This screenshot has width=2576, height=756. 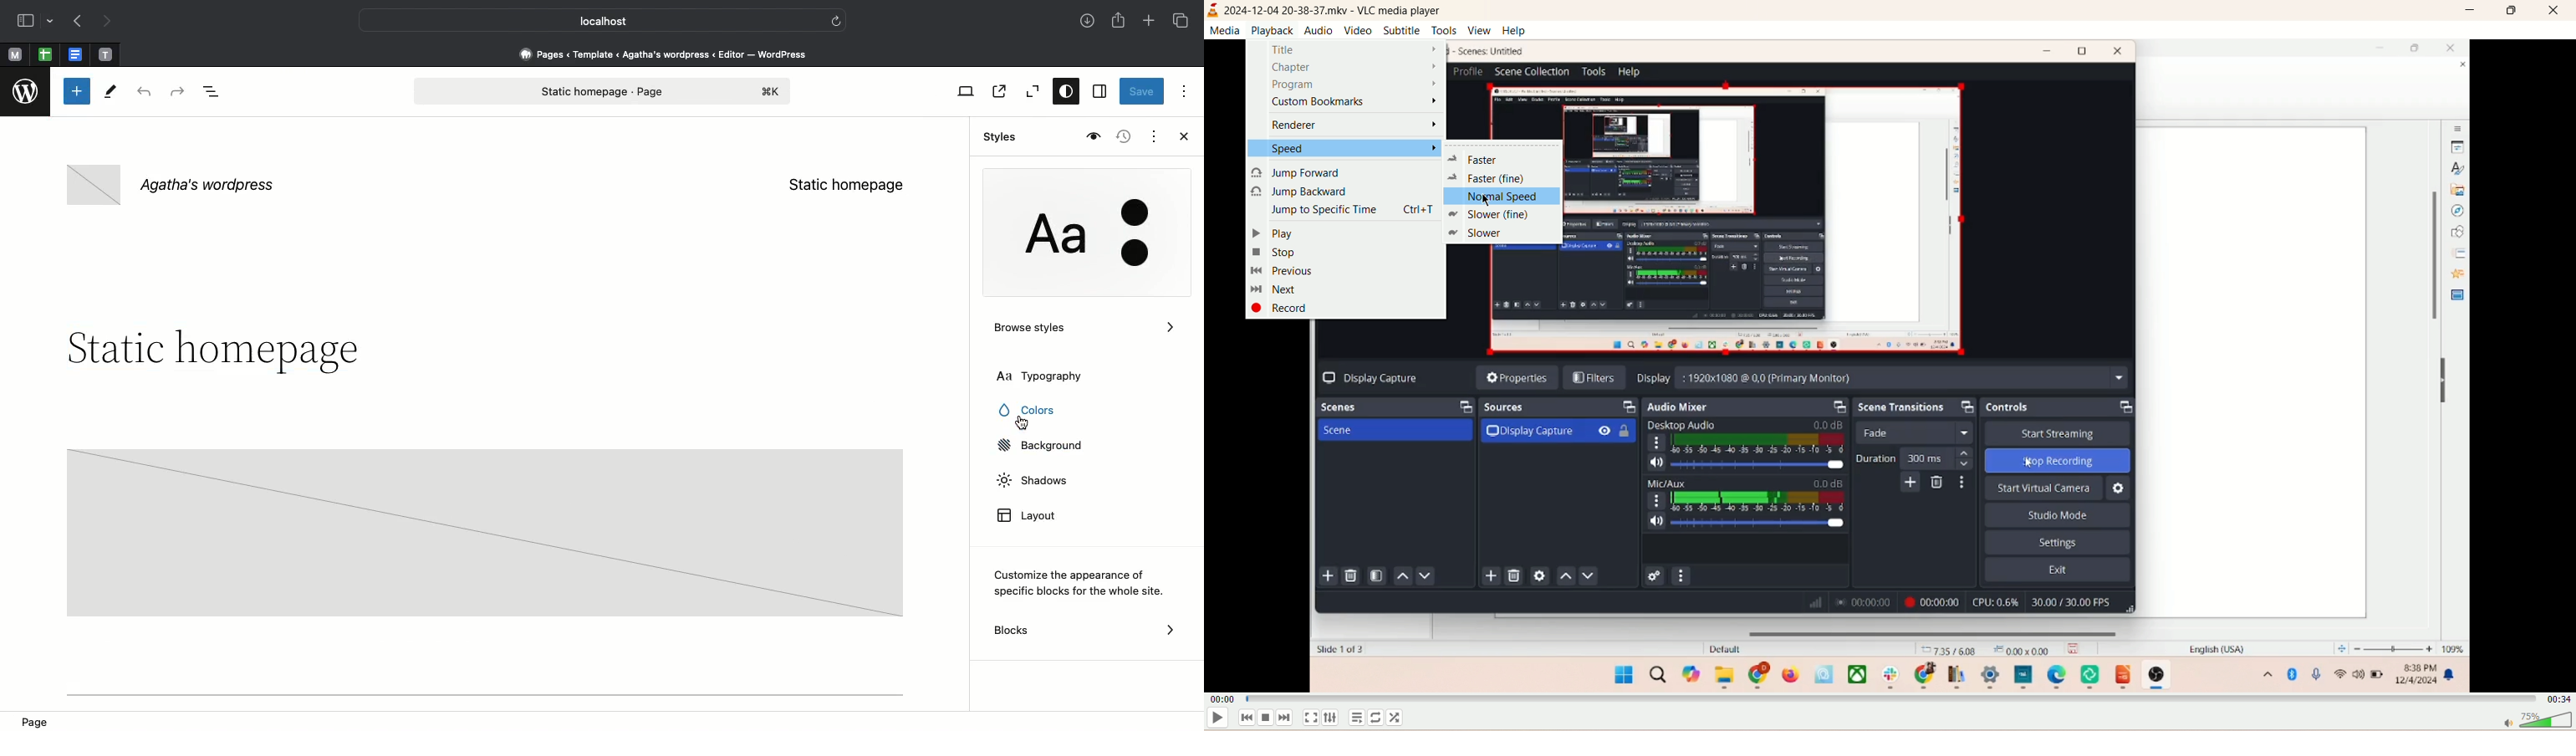 What do you see at coordinates (1033, 518) in the screenshot?
I see `Layout` at bounding box center [1033, 518].